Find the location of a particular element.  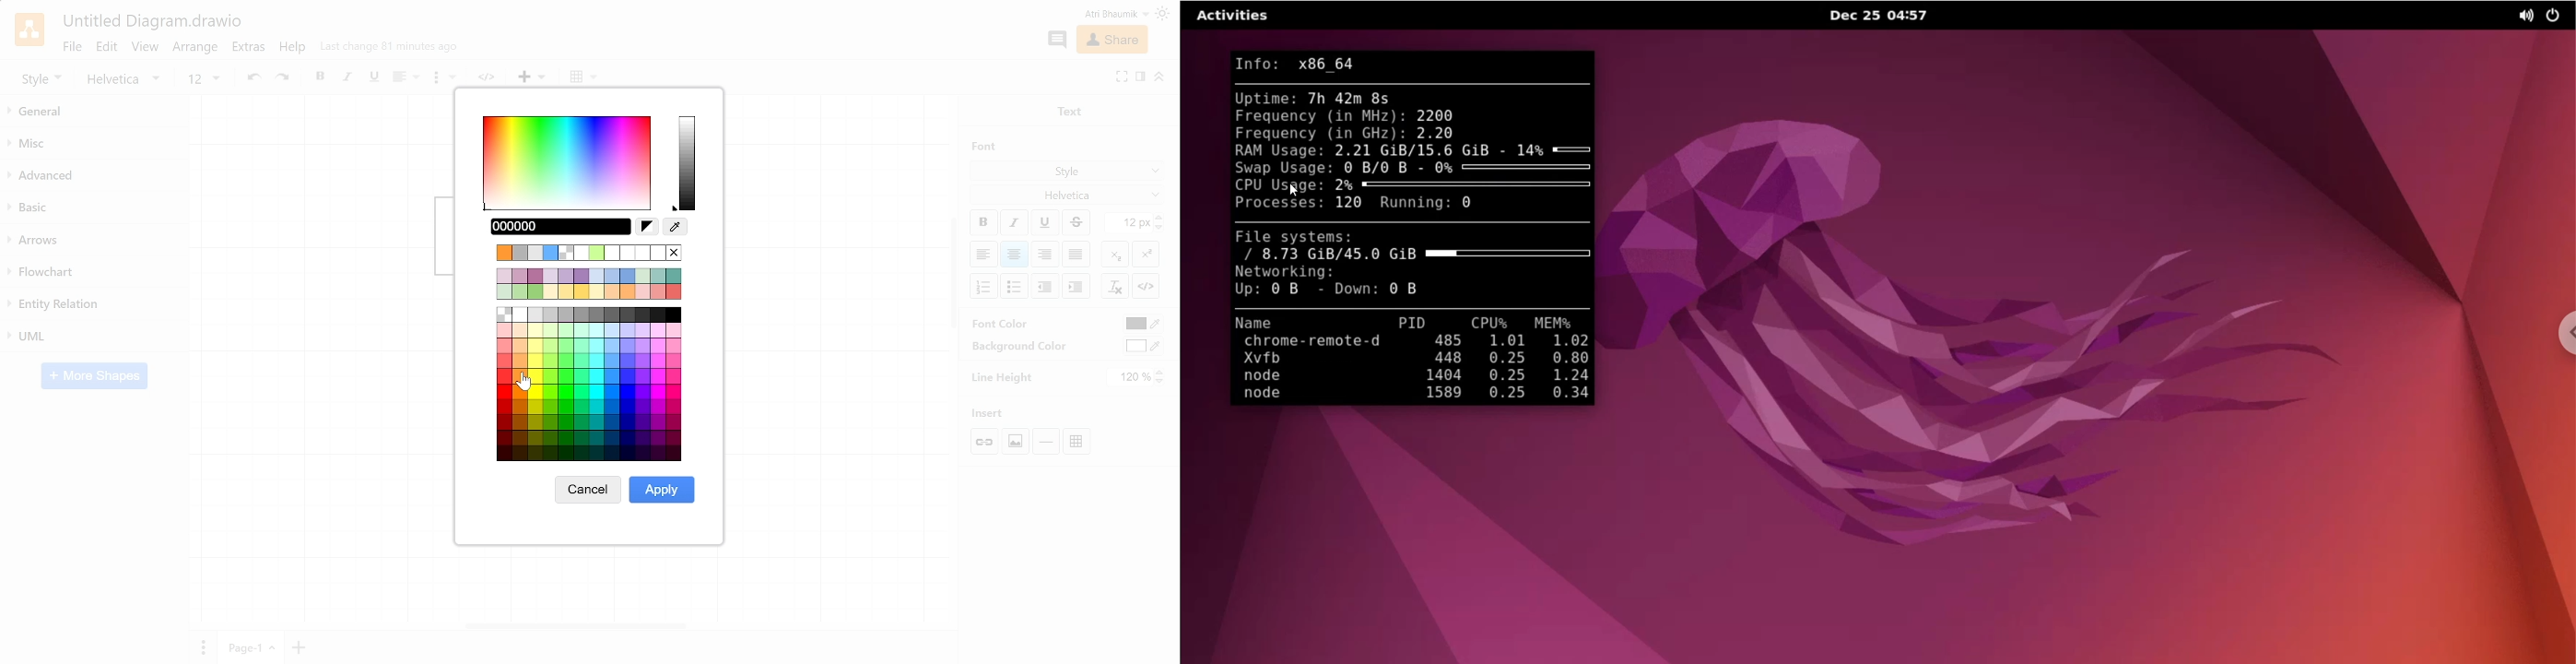

Text is located at coordinates (1065, 110).